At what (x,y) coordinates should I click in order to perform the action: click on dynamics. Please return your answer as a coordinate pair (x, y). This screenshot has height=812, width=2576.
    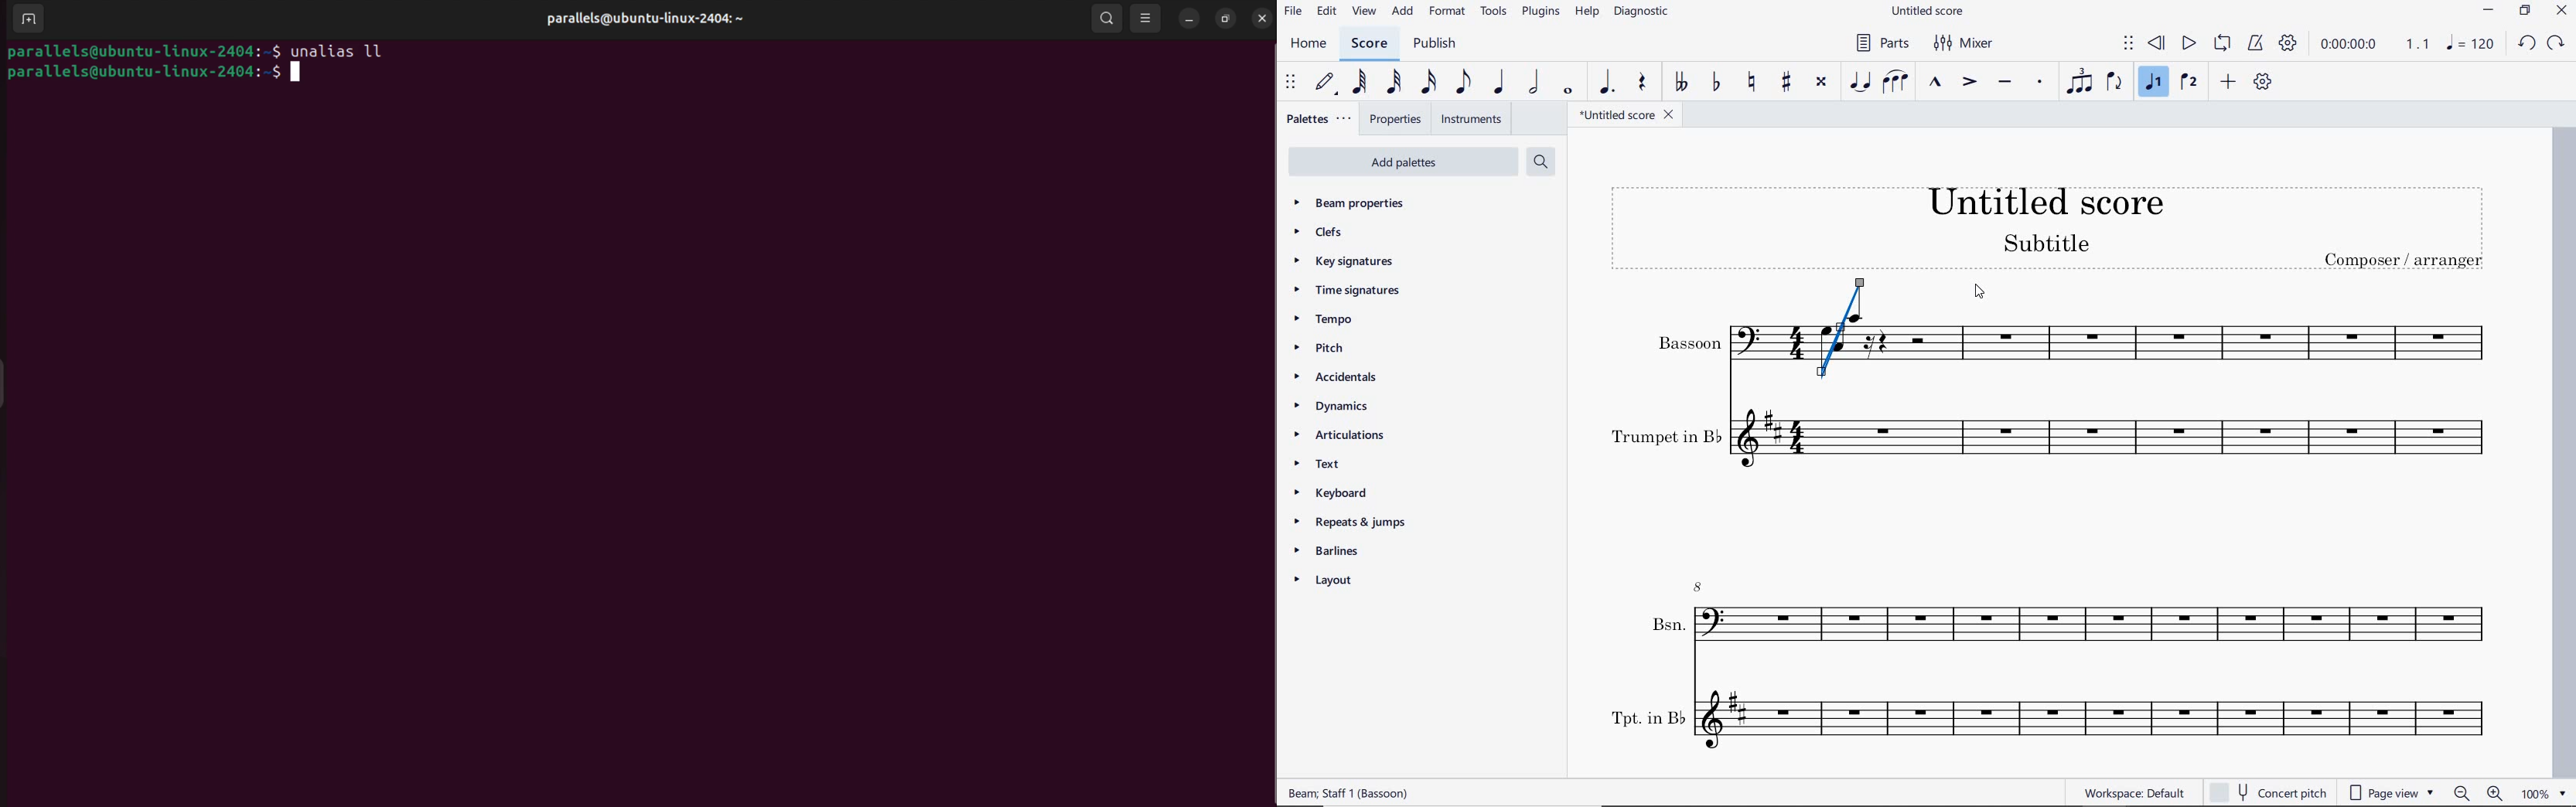
    Looking at the image, I should click on (1333, 404).